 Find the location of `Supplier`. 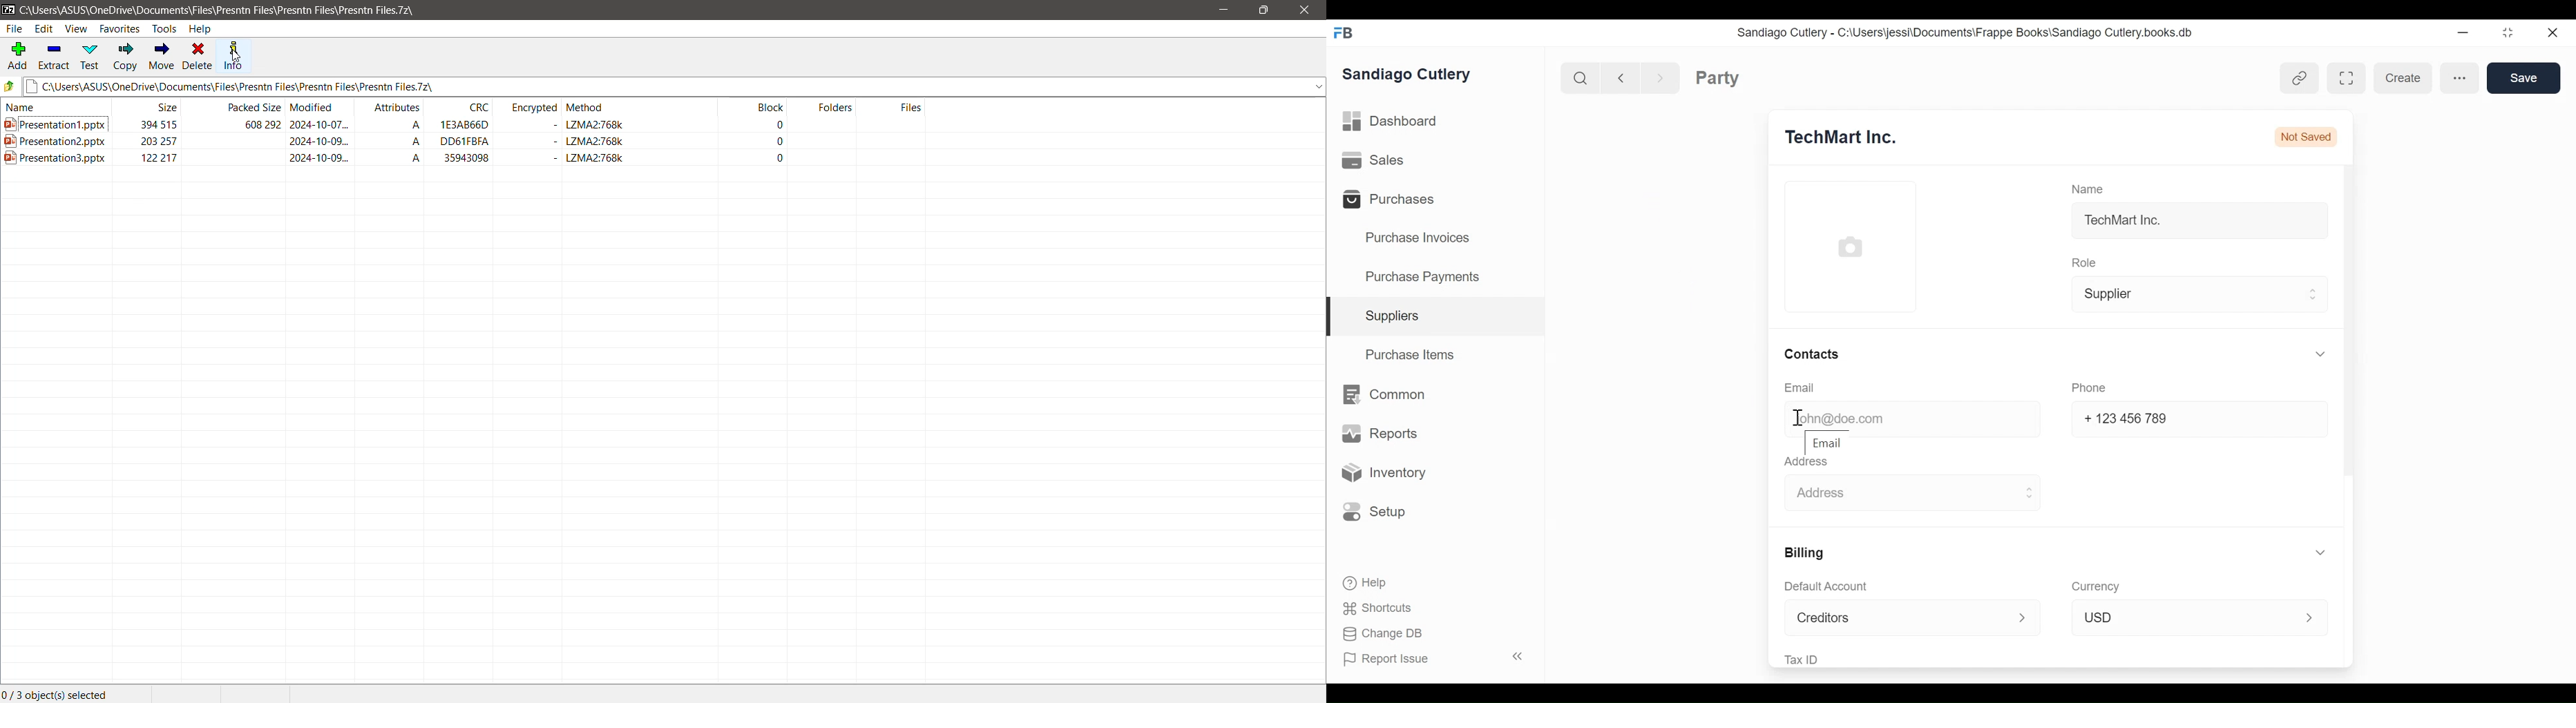

Supplier is located at coordinates (2196, 295).